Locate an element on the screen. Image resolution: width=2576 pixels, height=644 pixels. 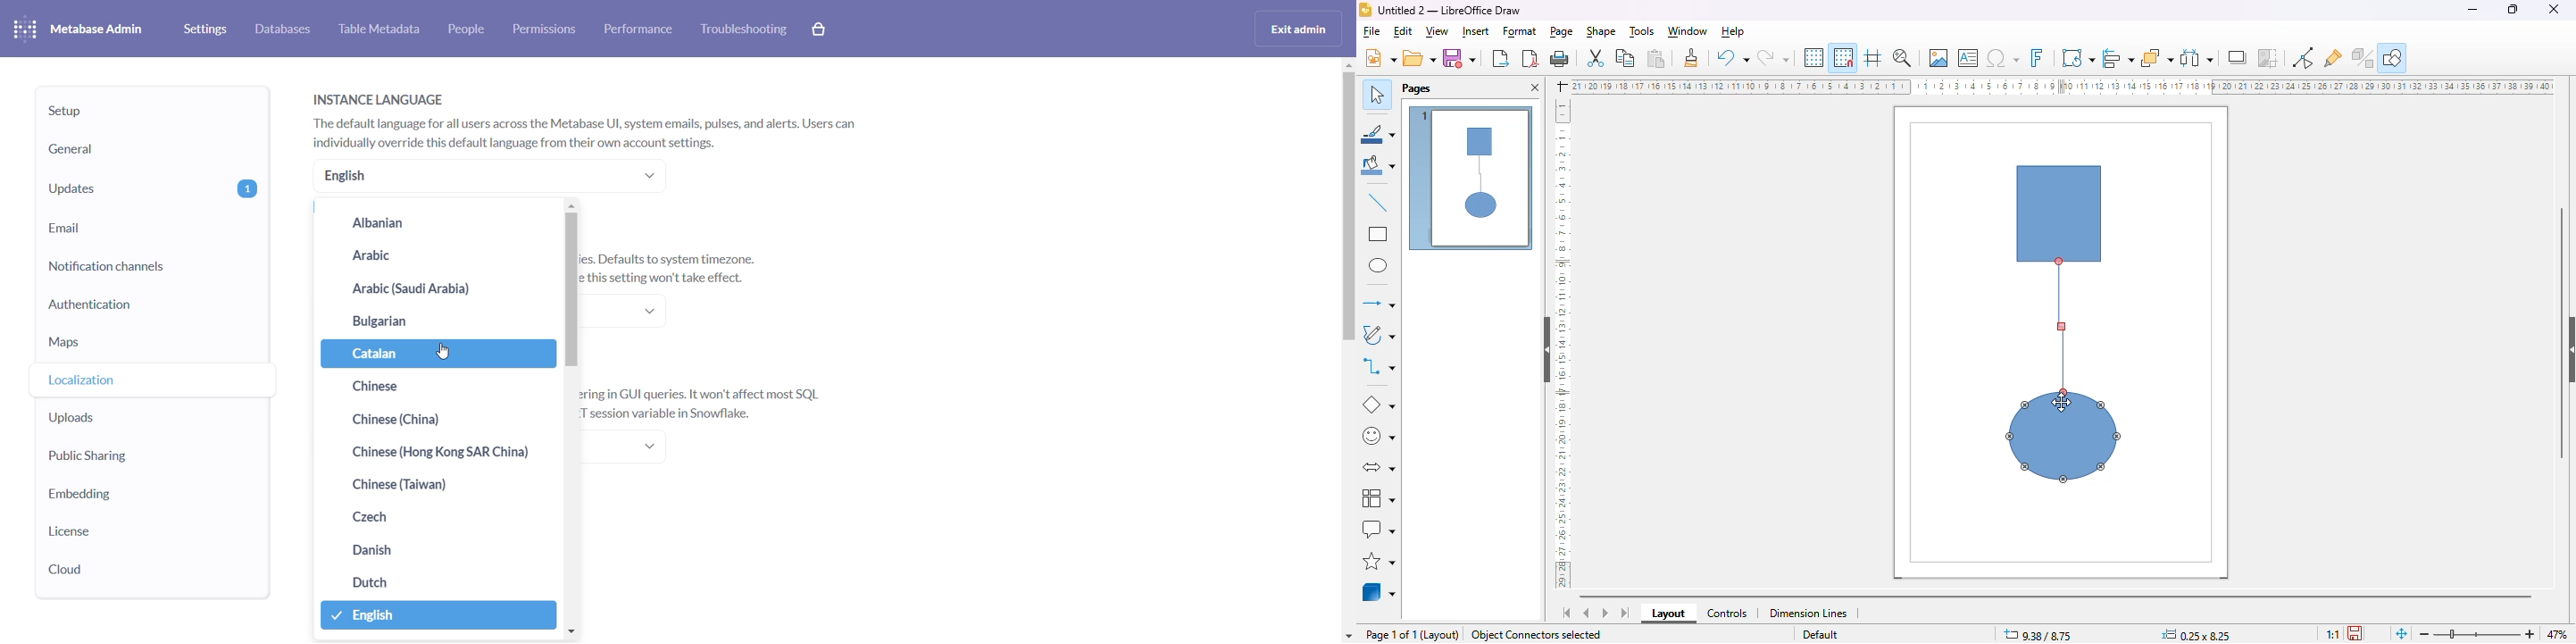
move up is located at coordinates (572, 208).